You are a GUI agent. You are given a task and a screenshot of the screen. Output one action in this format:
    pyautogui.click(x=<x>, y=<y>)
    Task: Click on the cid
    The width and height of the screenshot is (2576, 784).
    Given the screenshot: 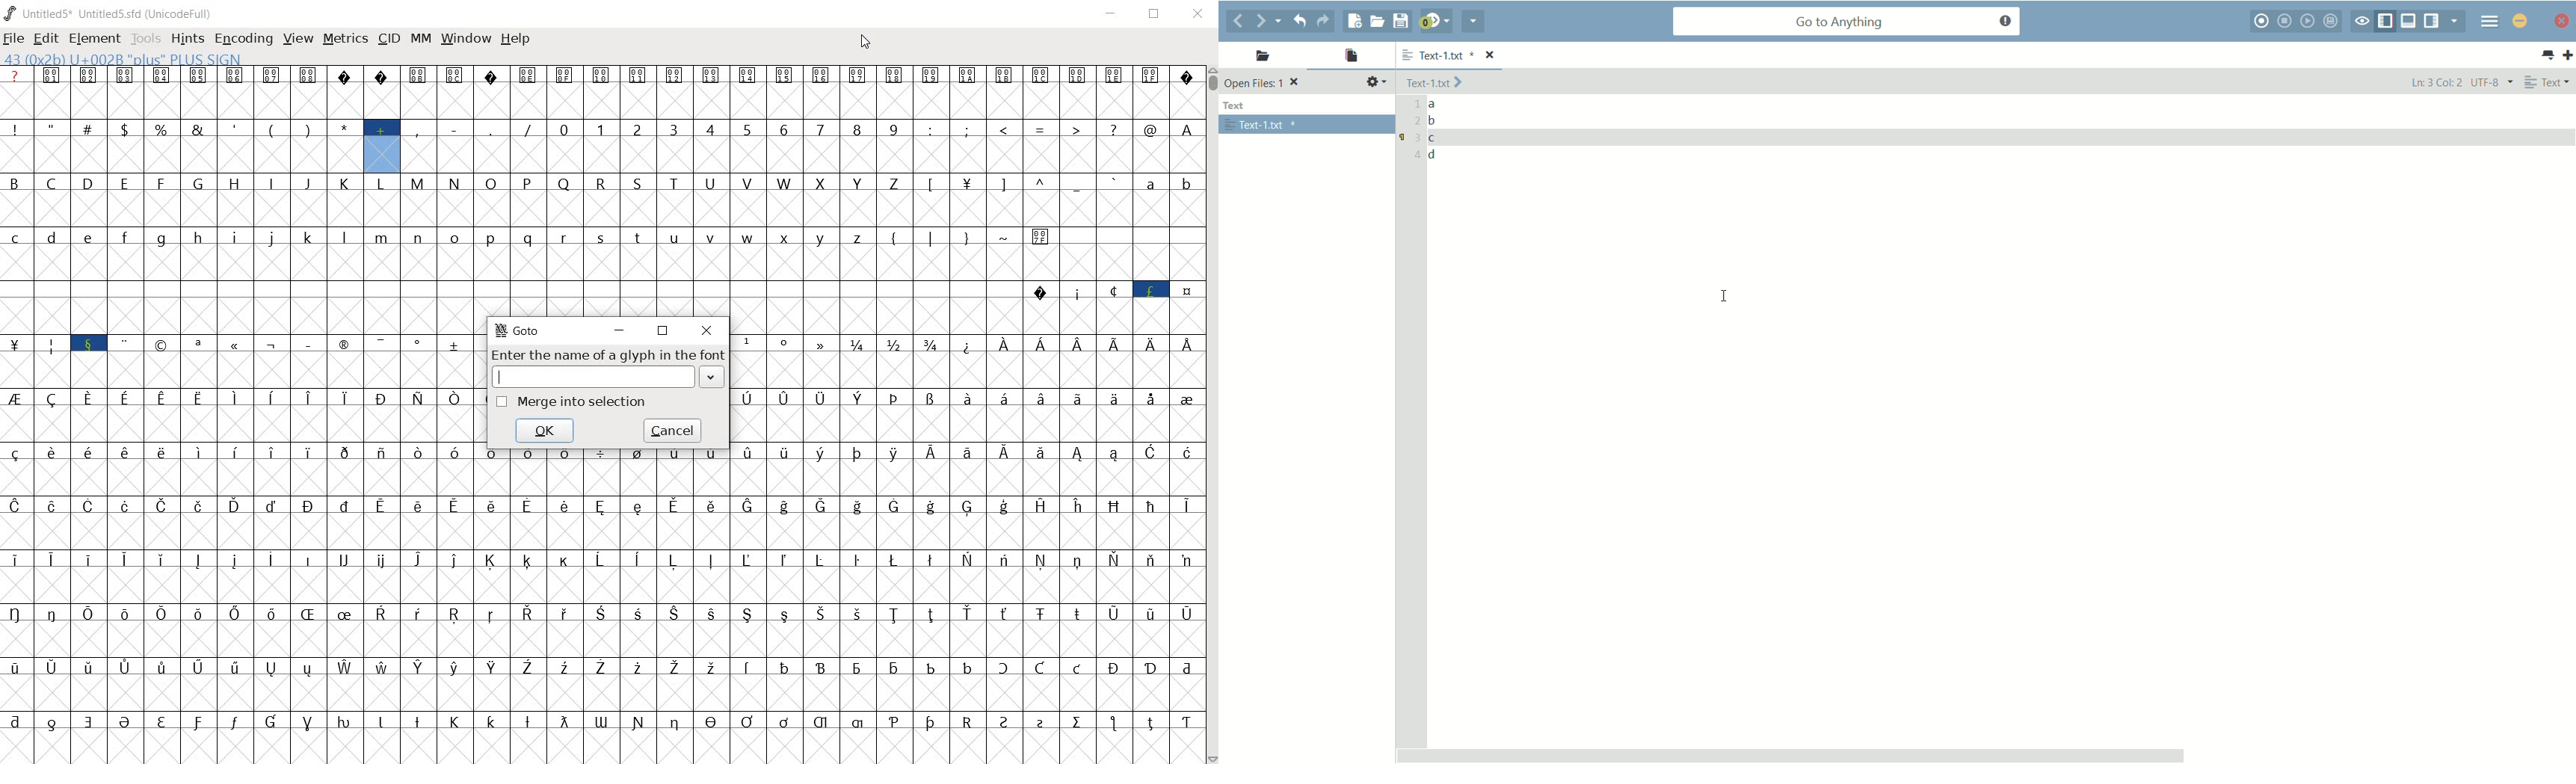 What is the action you would take?
    pyautogui.click(x=388, y=37)
    